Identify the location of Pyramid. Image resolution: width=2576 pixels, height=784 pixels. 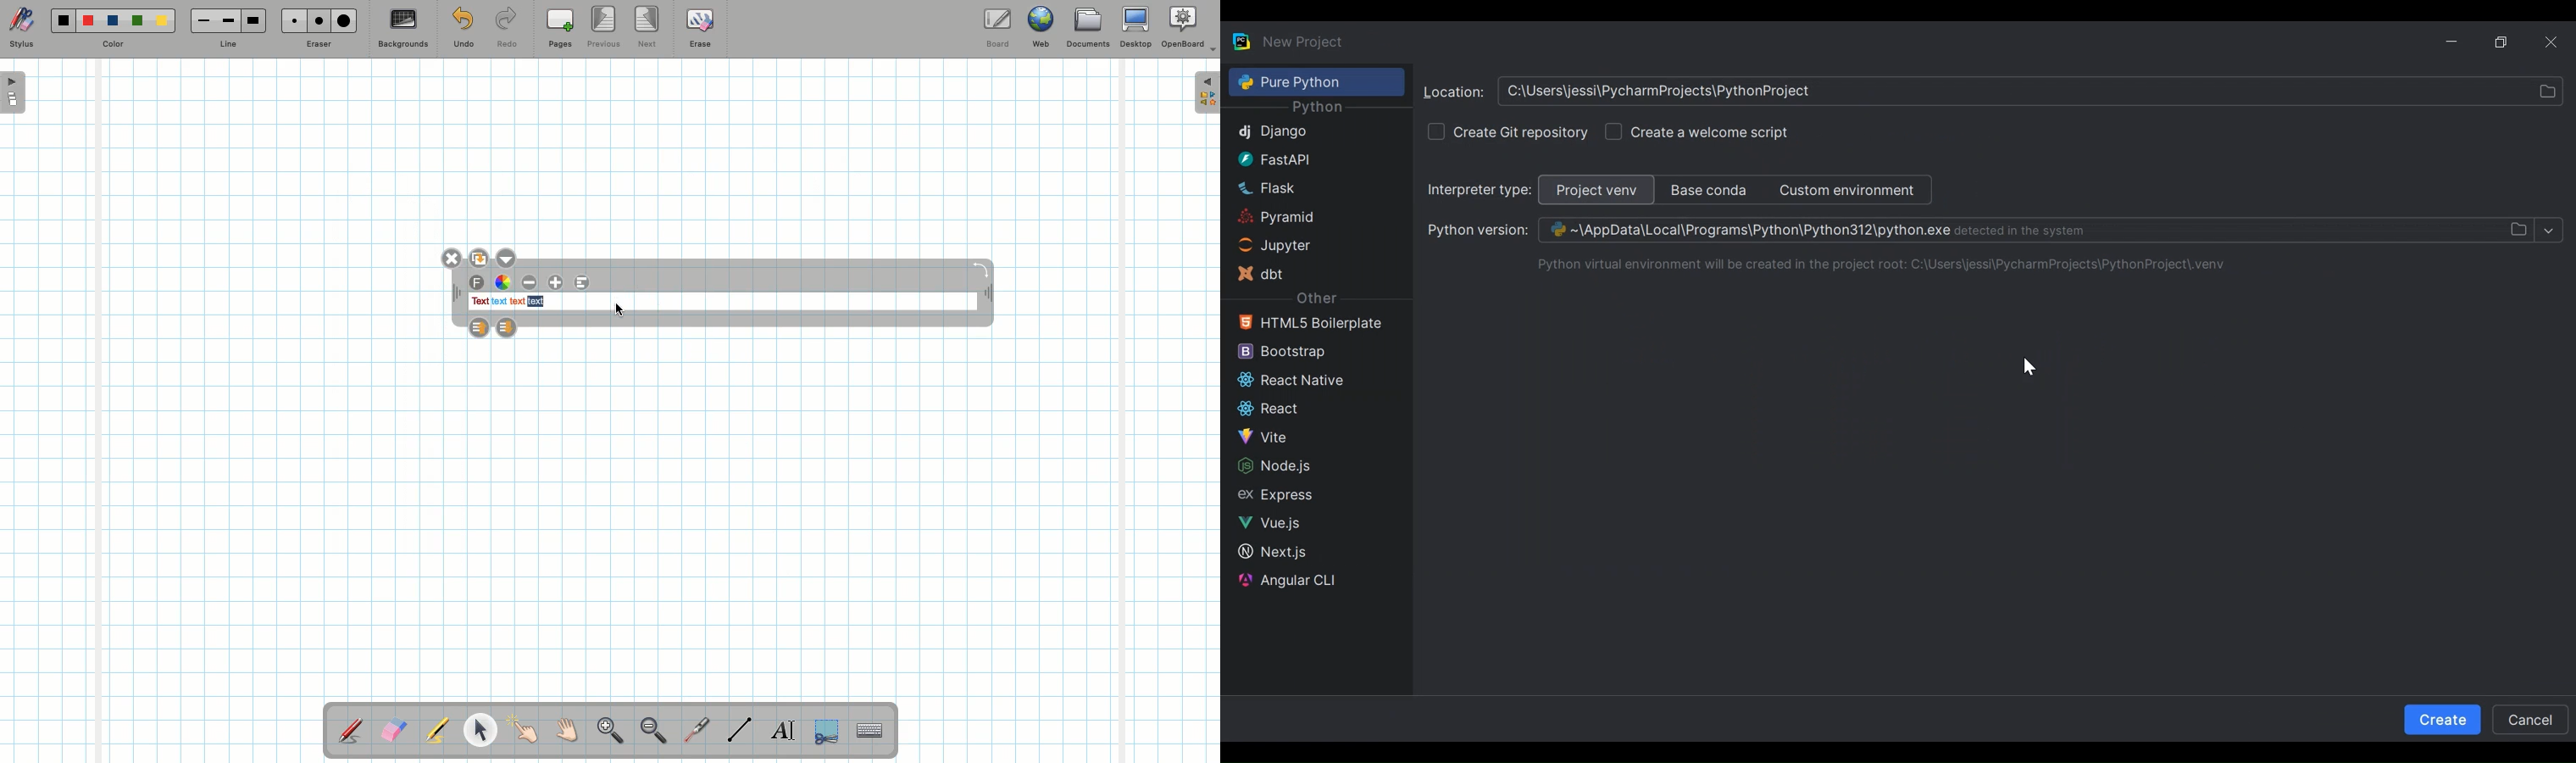
(1308, 218).